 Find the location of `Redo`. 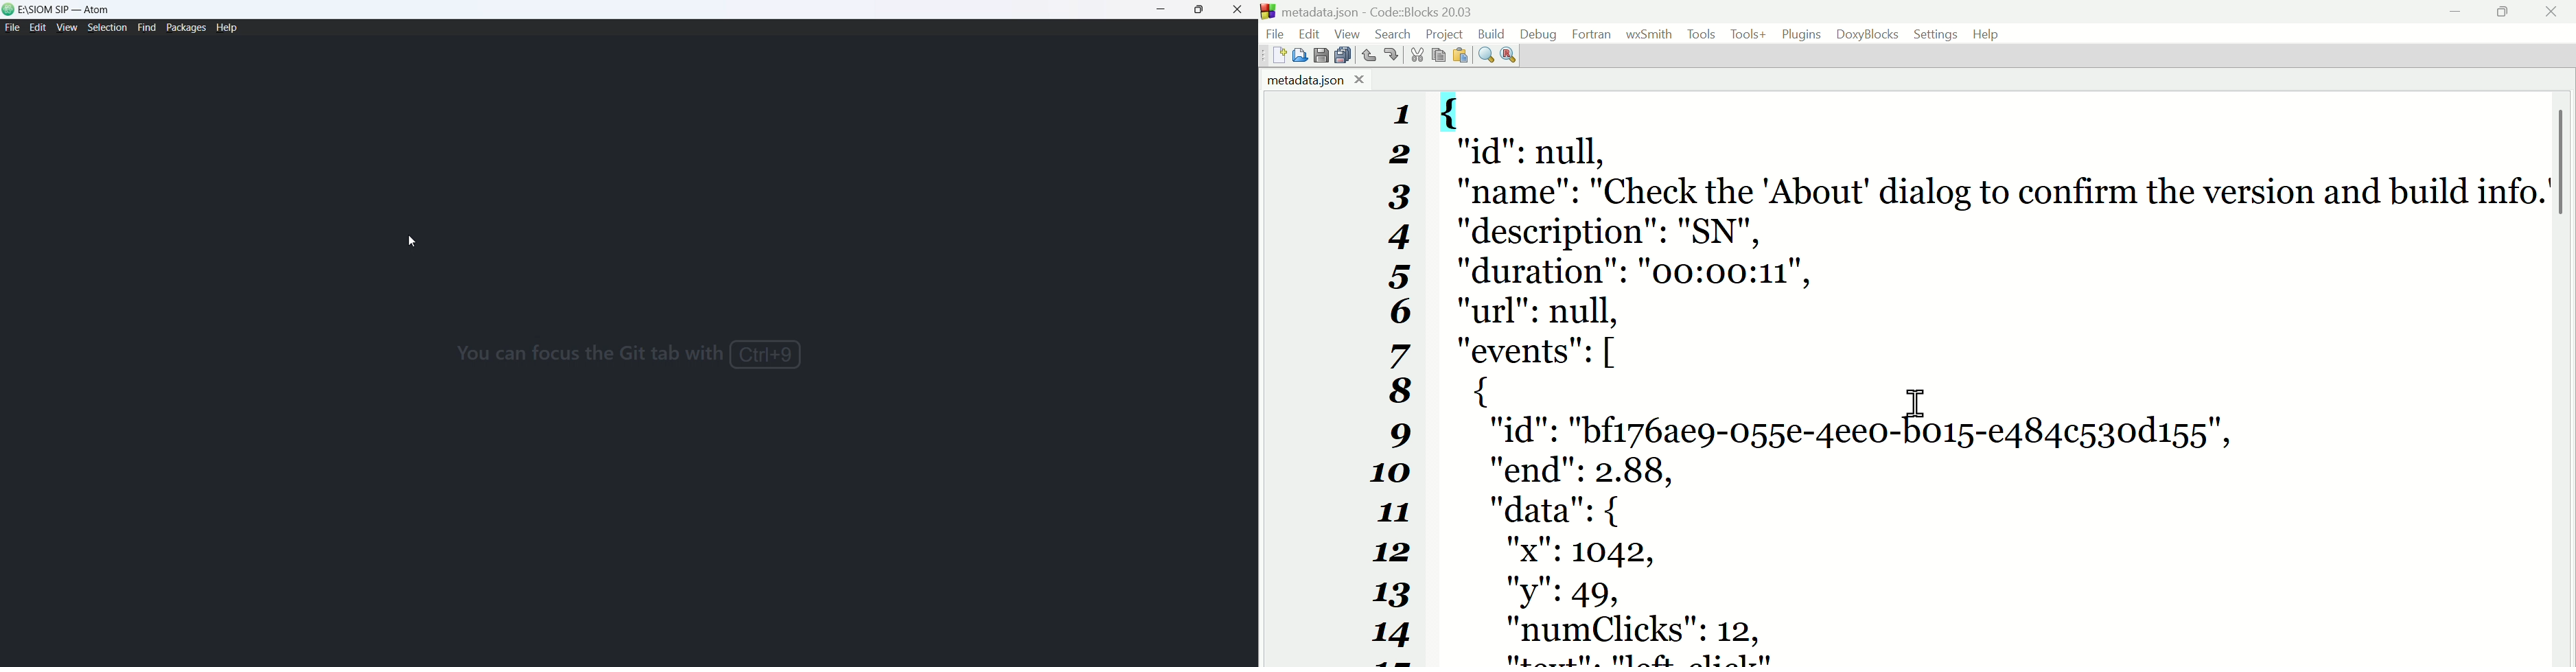

Redo is located at coordinates (1391, 54).